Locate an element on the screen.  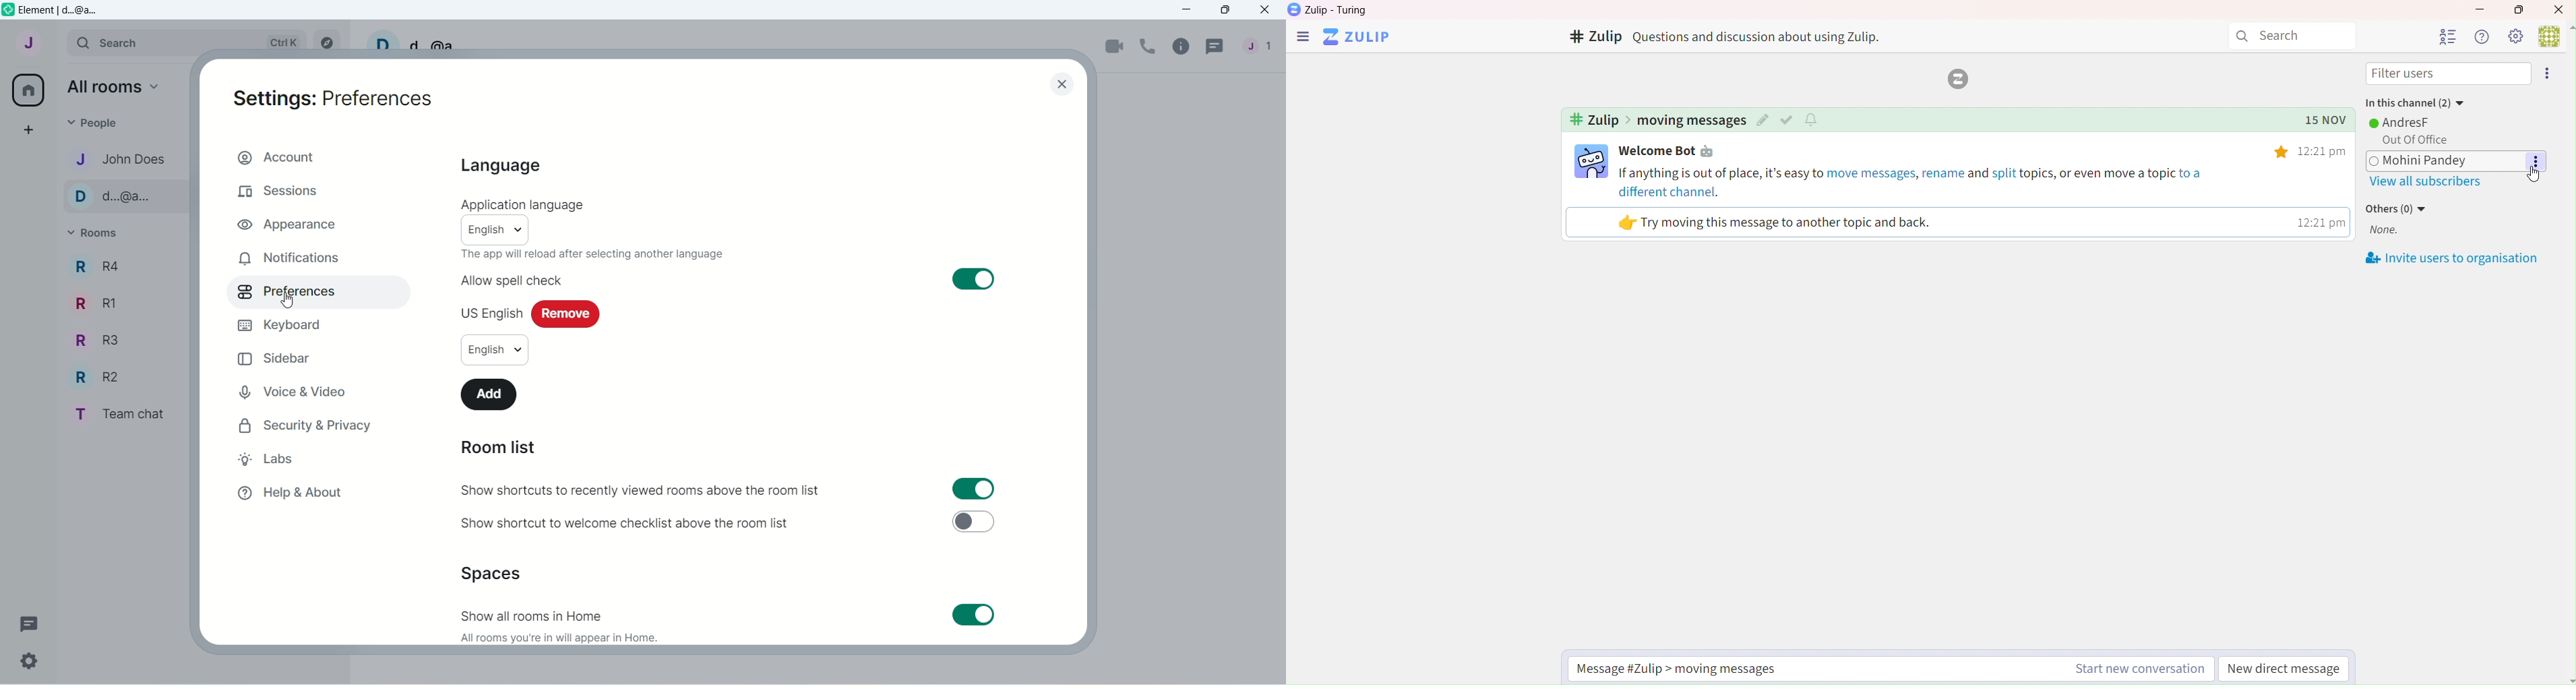
User menu is located at coordinates (25, 48).